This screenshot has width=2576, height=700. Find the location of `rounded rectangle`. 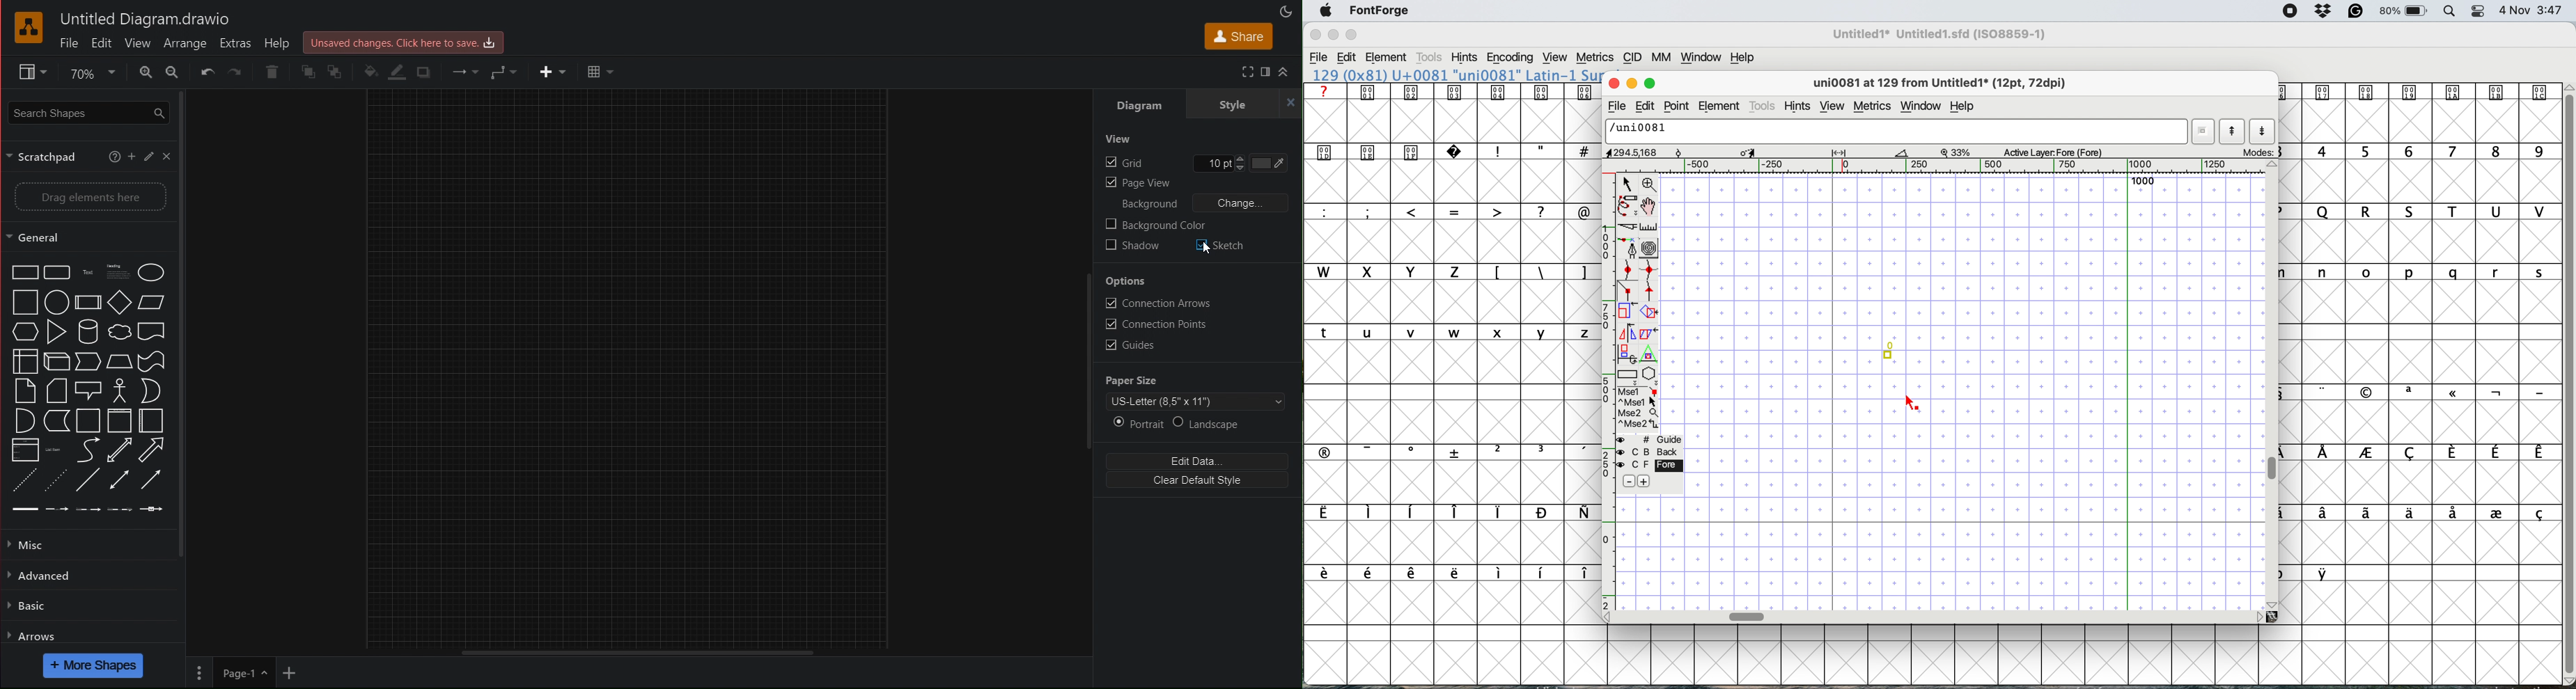

rounded rectangle is located at coordinates (57, 273).